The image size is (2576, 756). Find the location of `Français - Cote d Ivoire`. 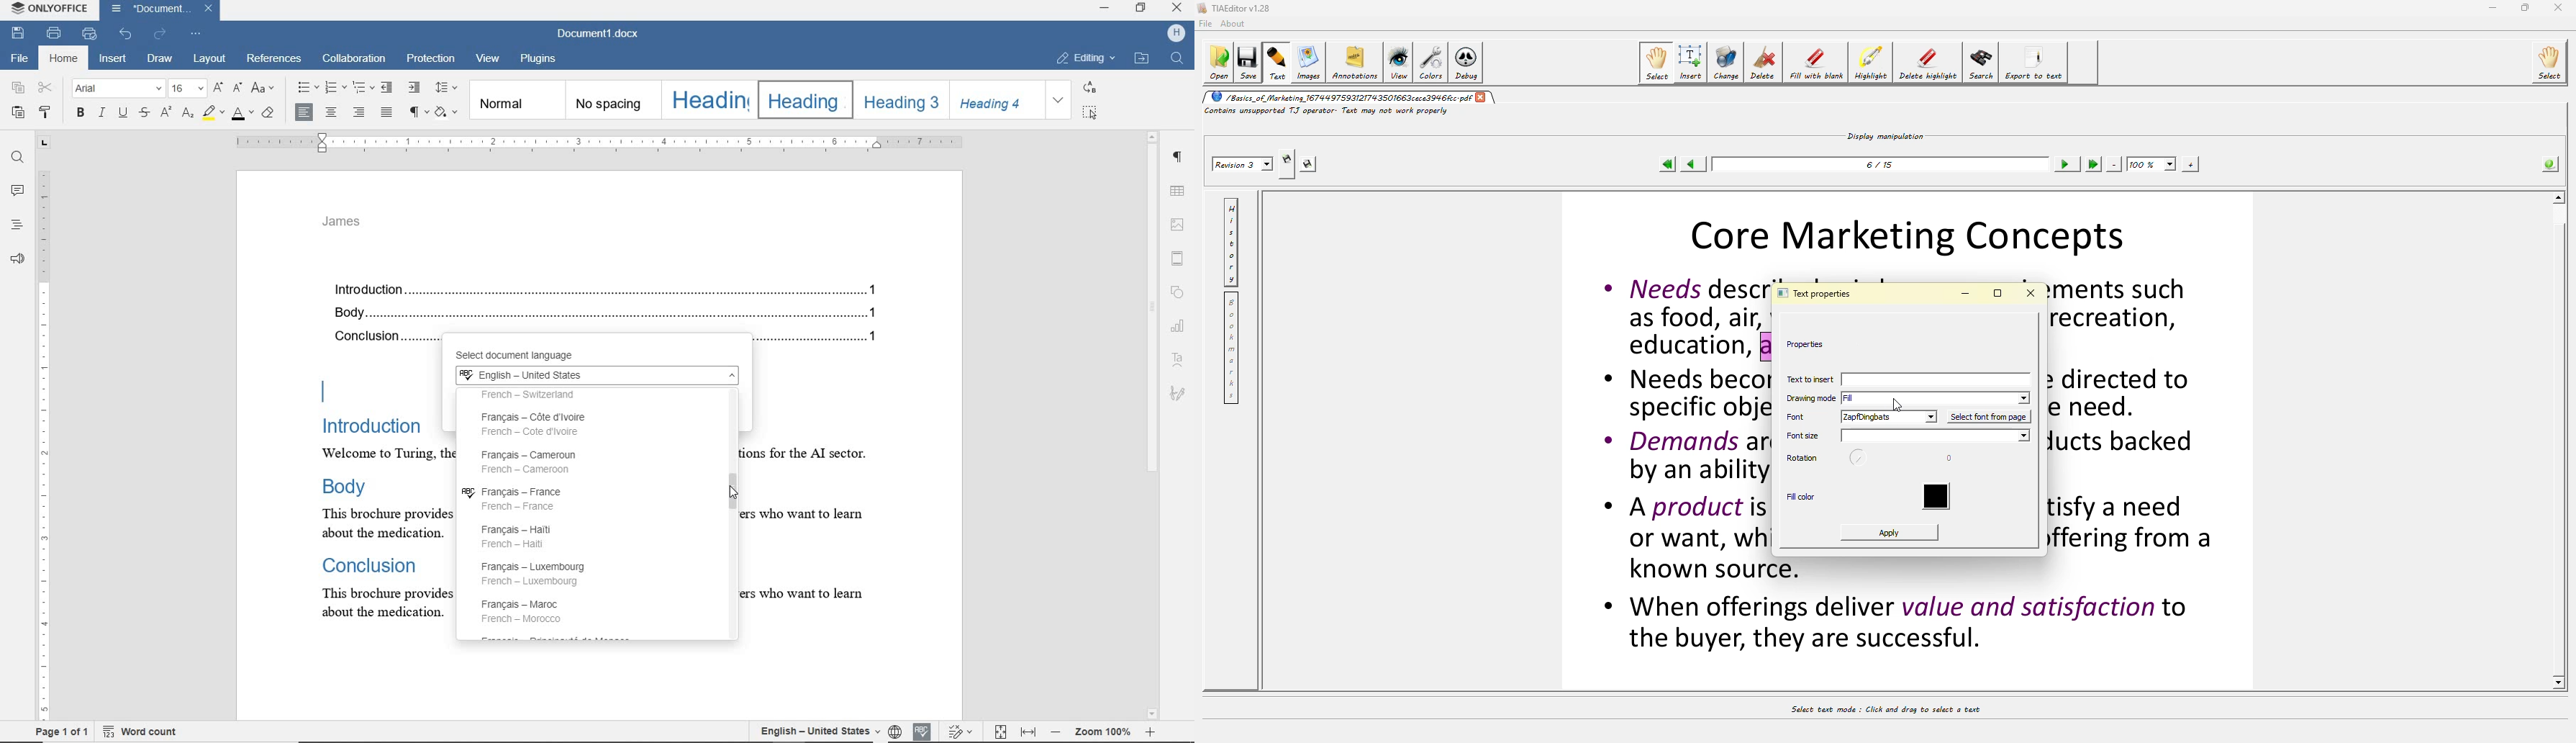

Français - Cote d Ivoire is located at coordinates (546, 425).